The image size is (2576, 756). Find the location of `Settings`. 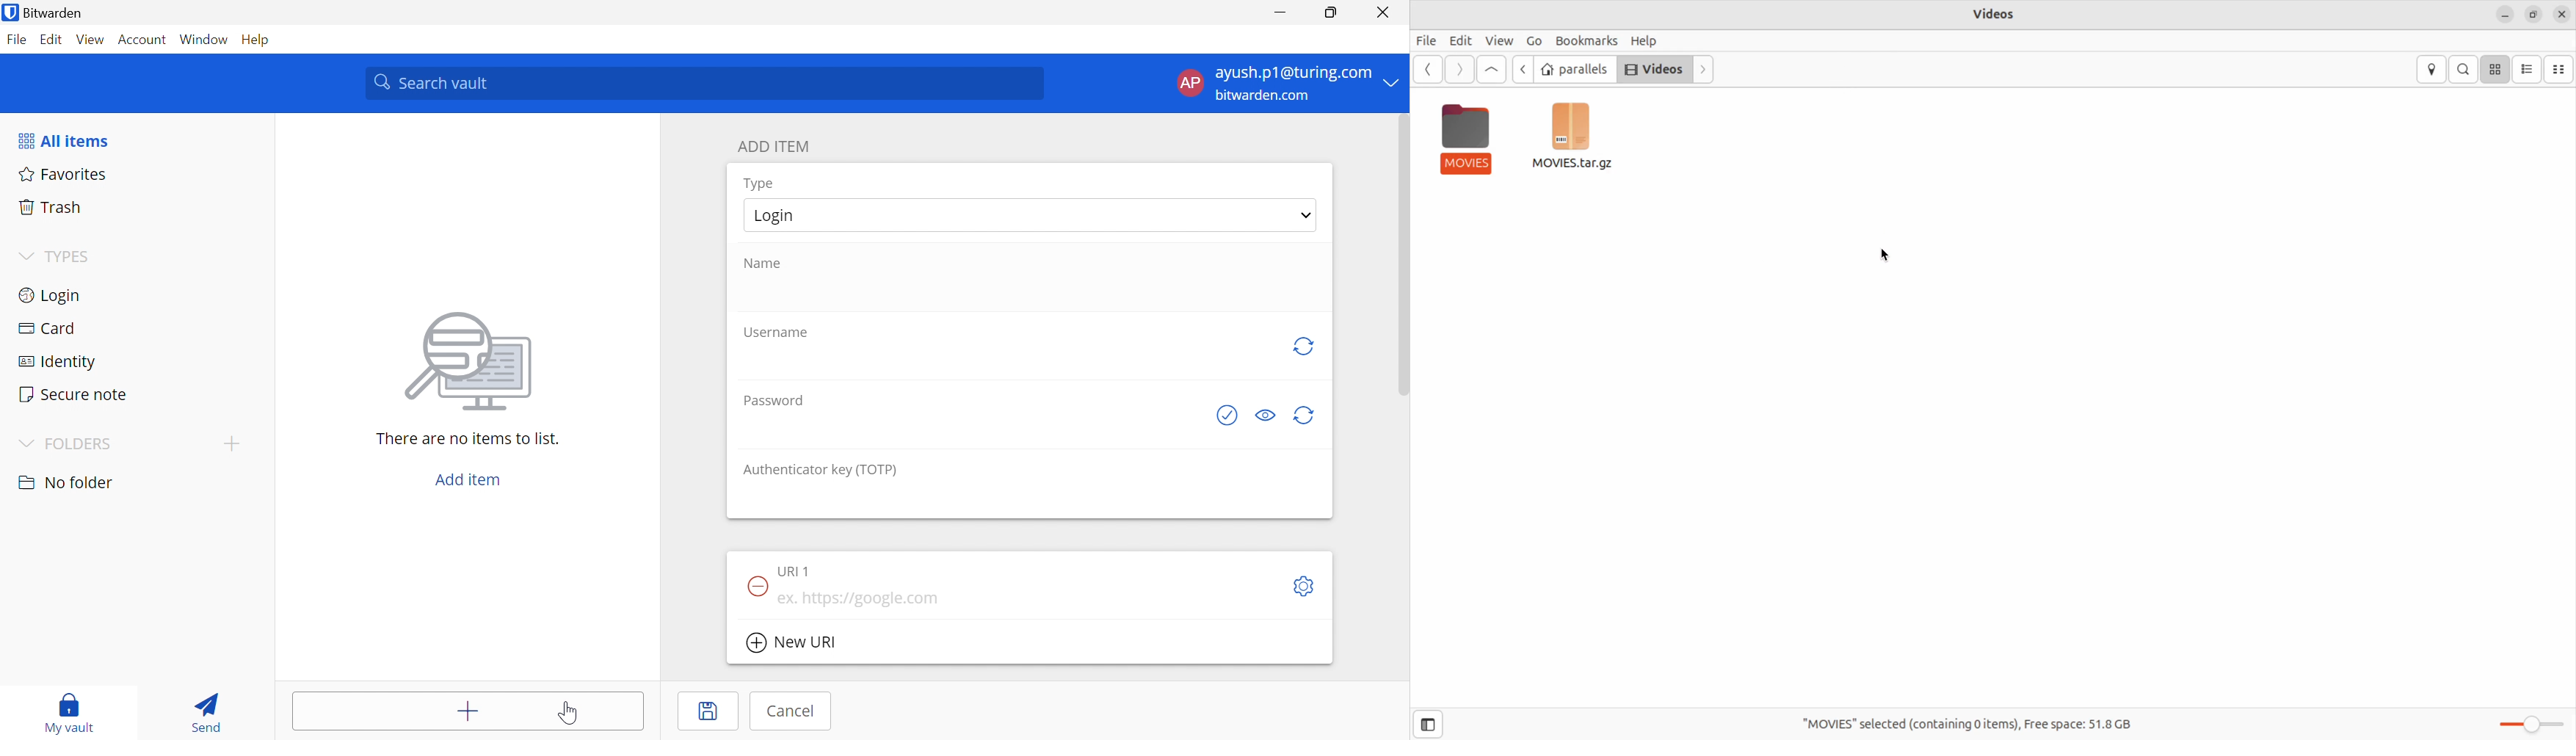

Settings is located at coordinates (1307, 586).